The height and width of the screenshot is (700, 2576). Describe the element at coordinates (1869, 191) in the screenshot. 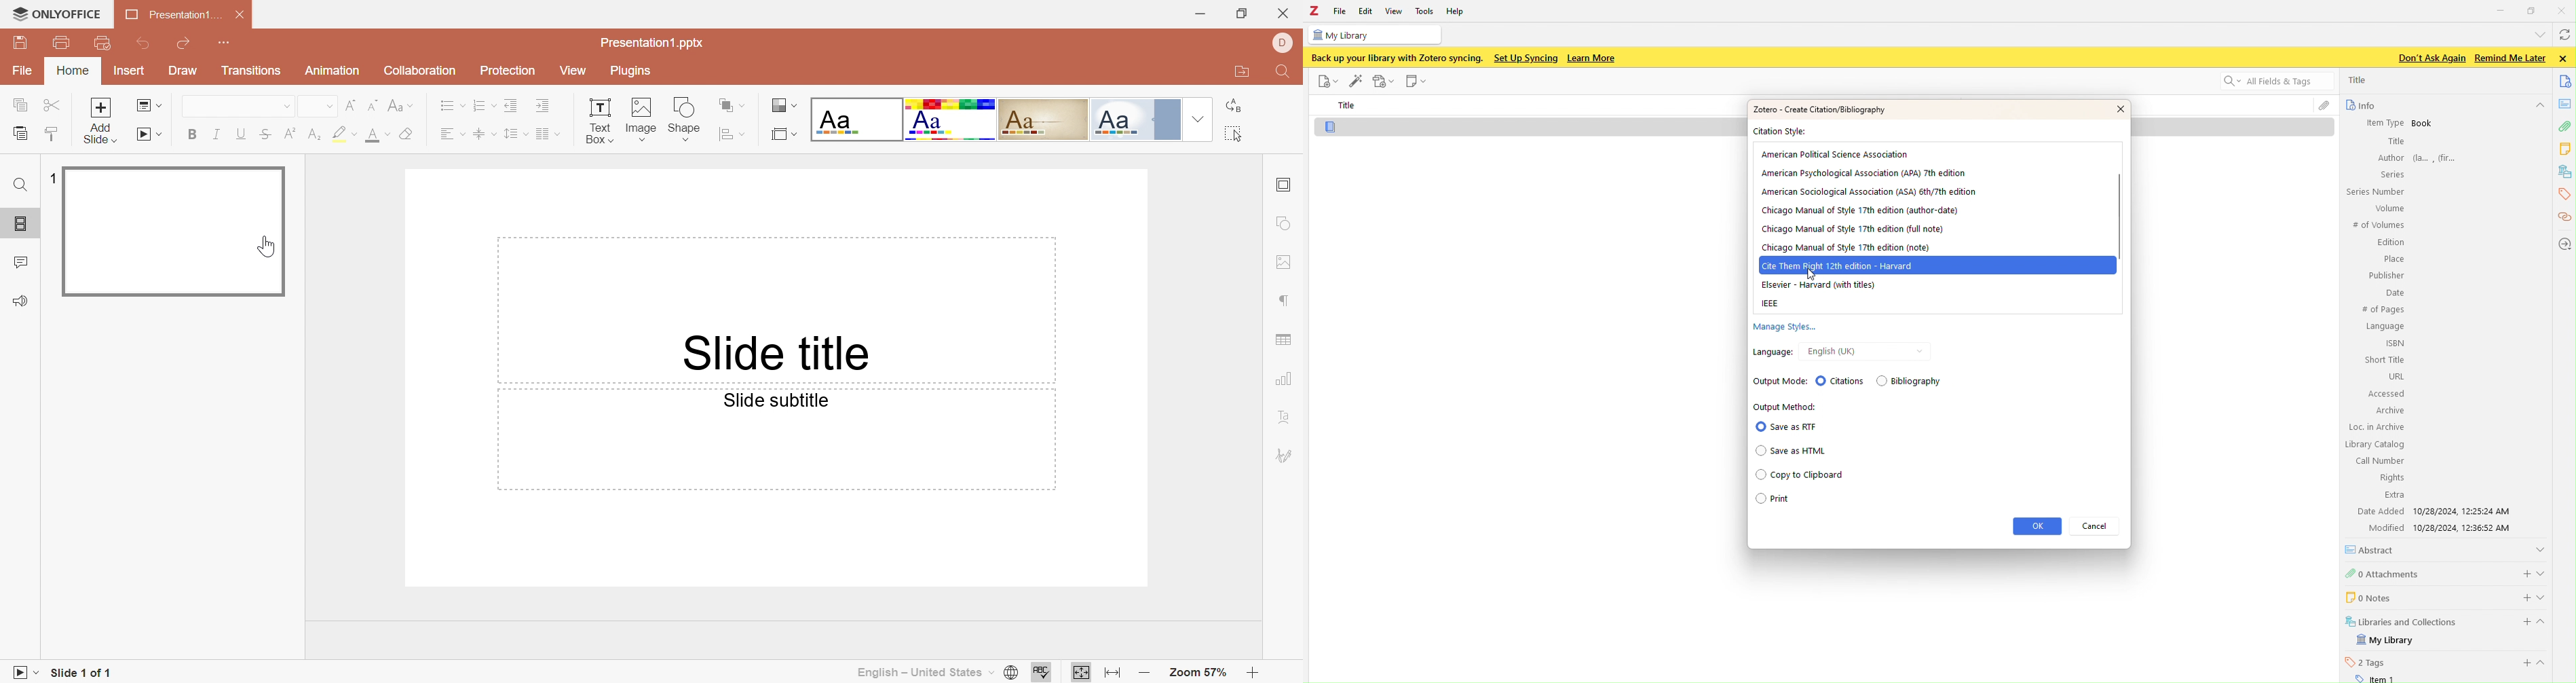

I see `American Sociological Association (ASA) 6th/7th edition` at that location.